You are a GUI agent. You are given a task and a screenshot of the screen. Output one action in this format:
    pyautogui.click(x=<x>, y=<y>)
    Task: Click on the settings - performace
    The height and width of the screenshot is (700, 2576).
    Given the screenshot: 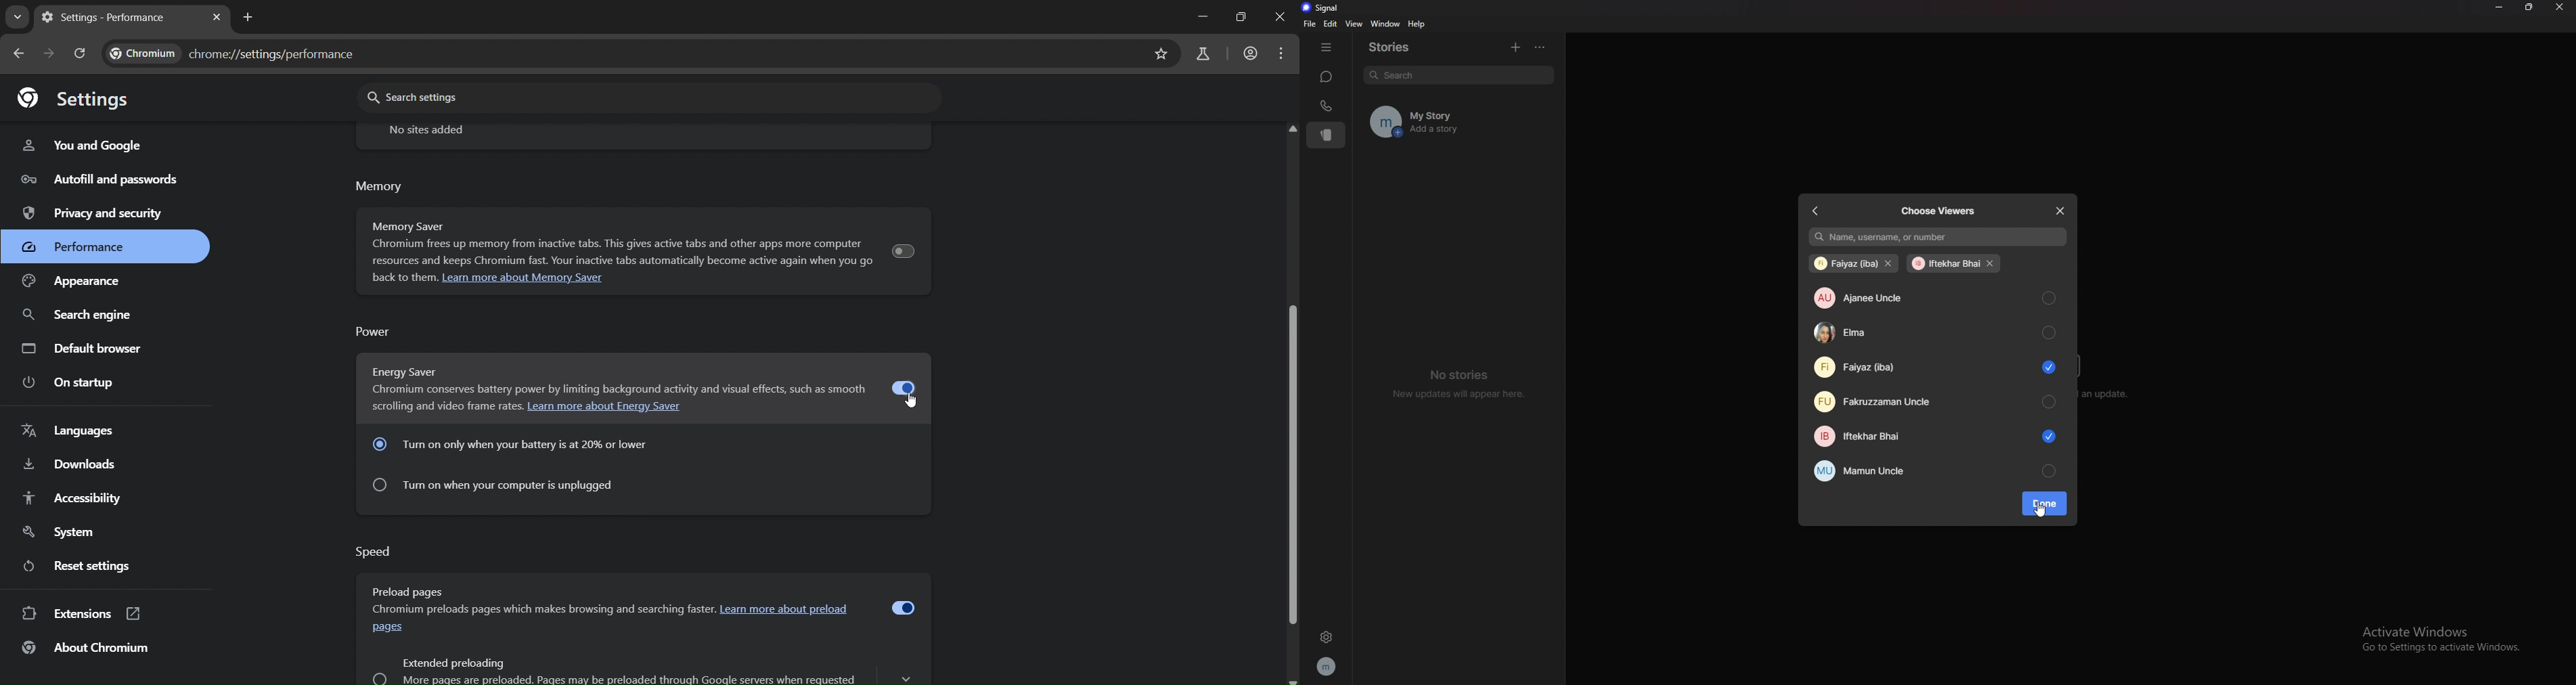 What is the action you would take?
    pyautogui.click(x=107, y=17)
    